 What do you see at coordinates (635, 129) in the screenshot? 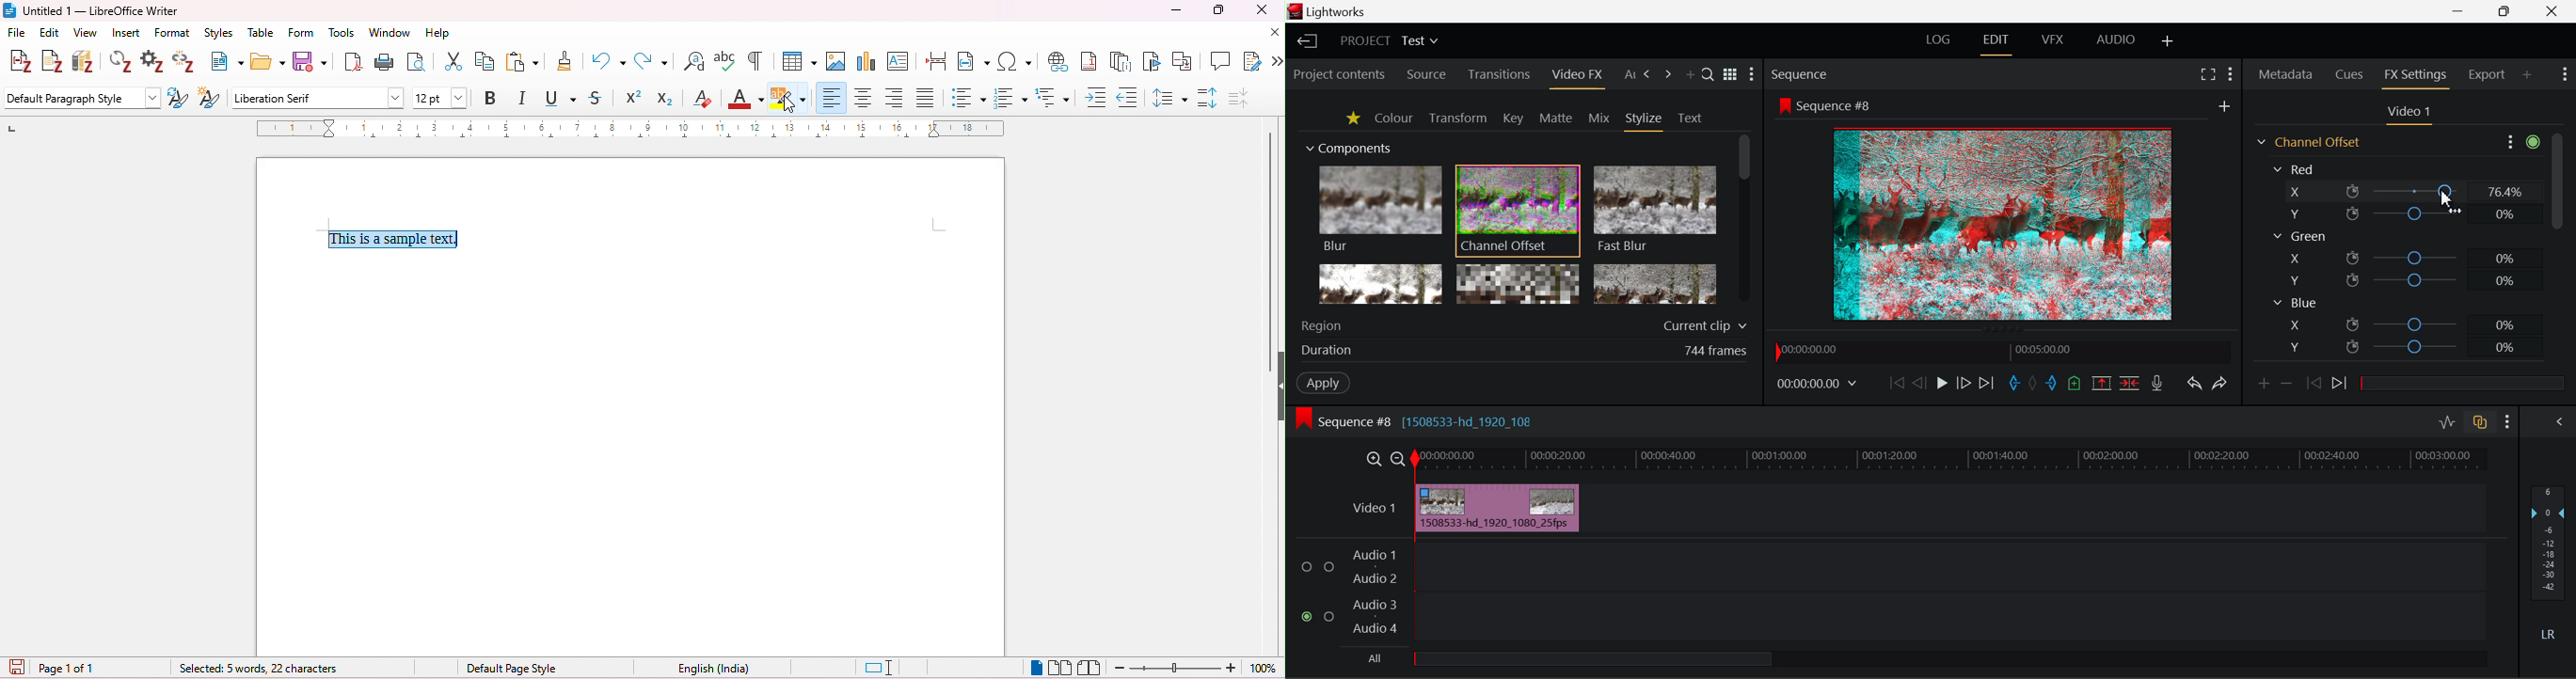
I see `ruler` at bounding box center [635, 129].